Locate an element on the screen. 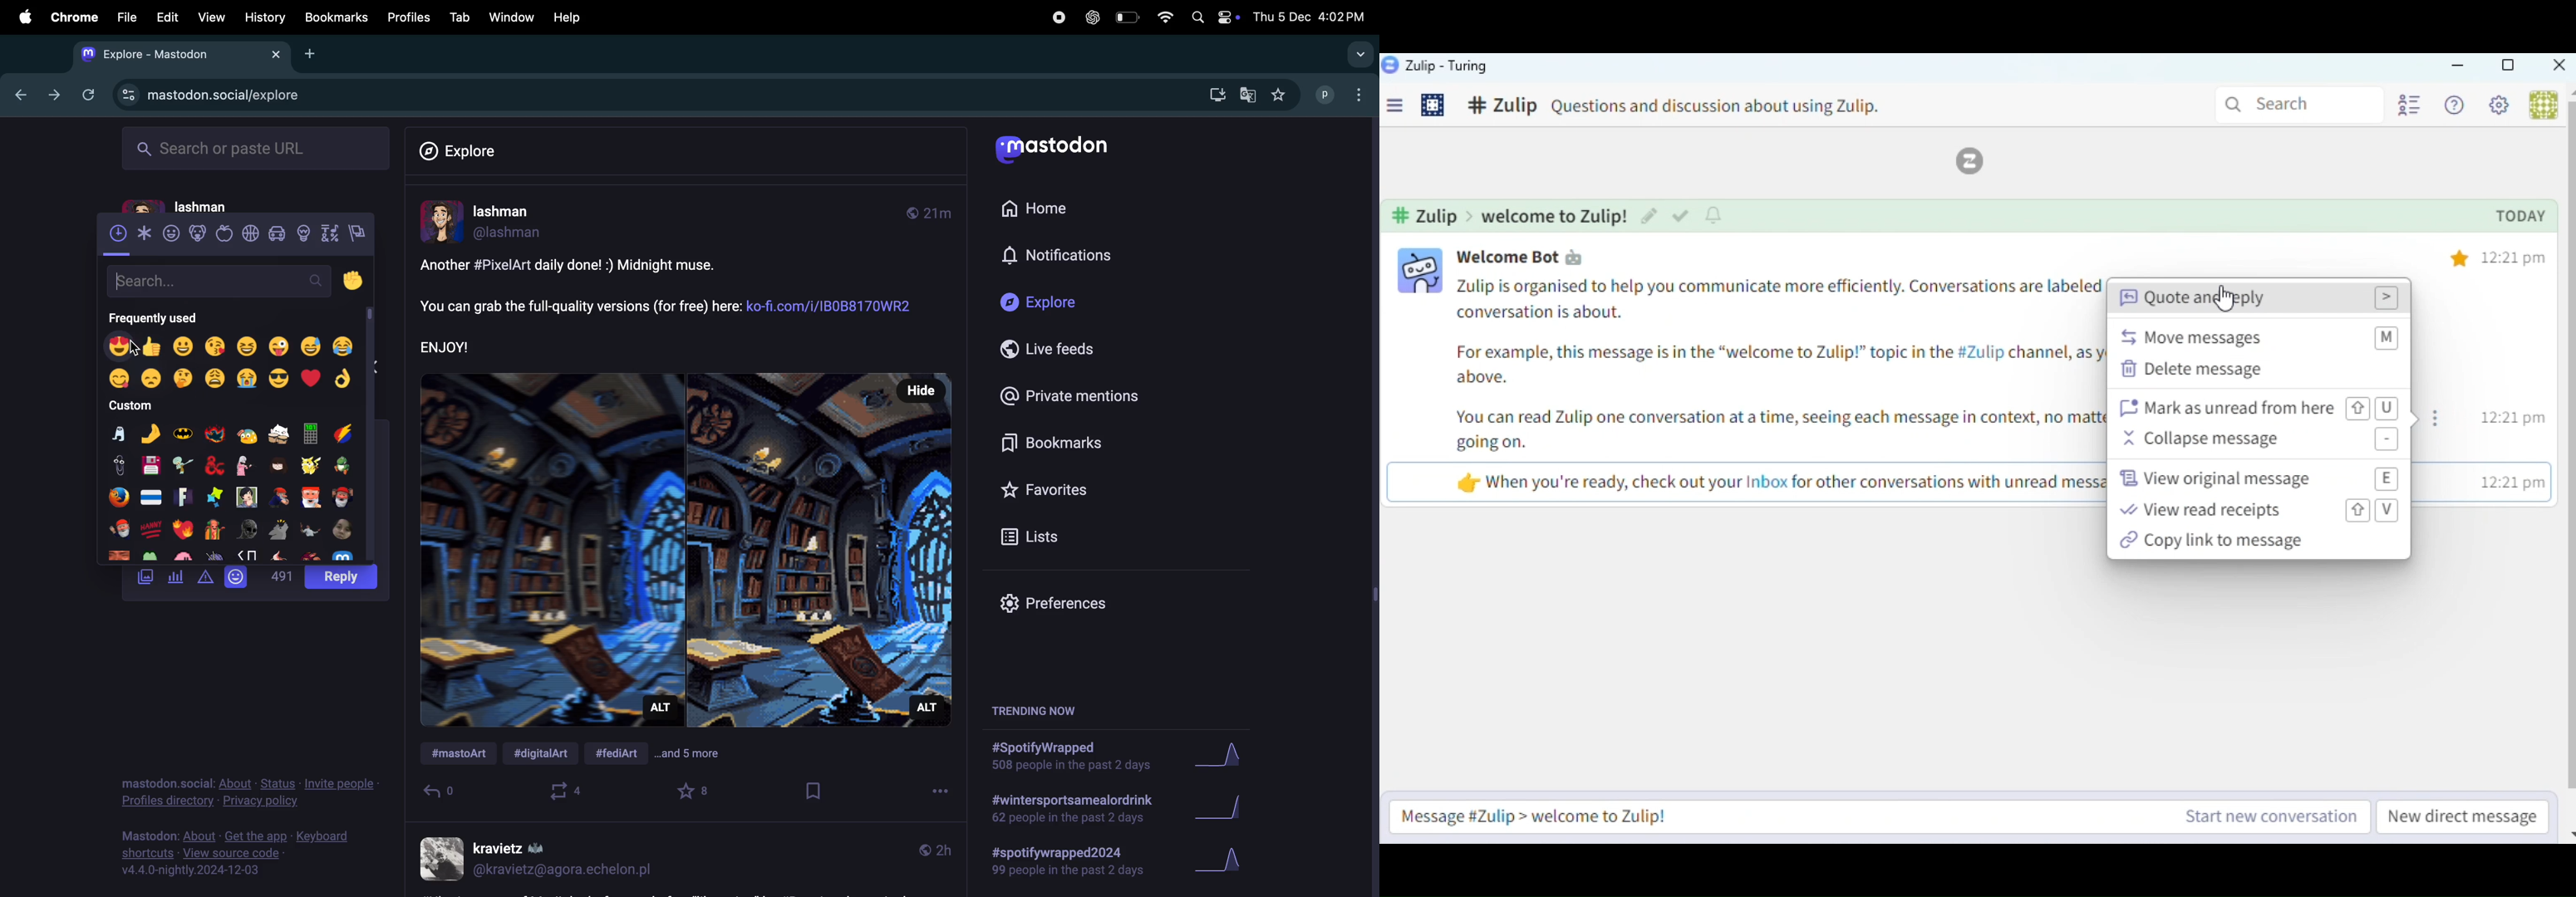  Quote and Reply is located at coordinates (2260, 298).